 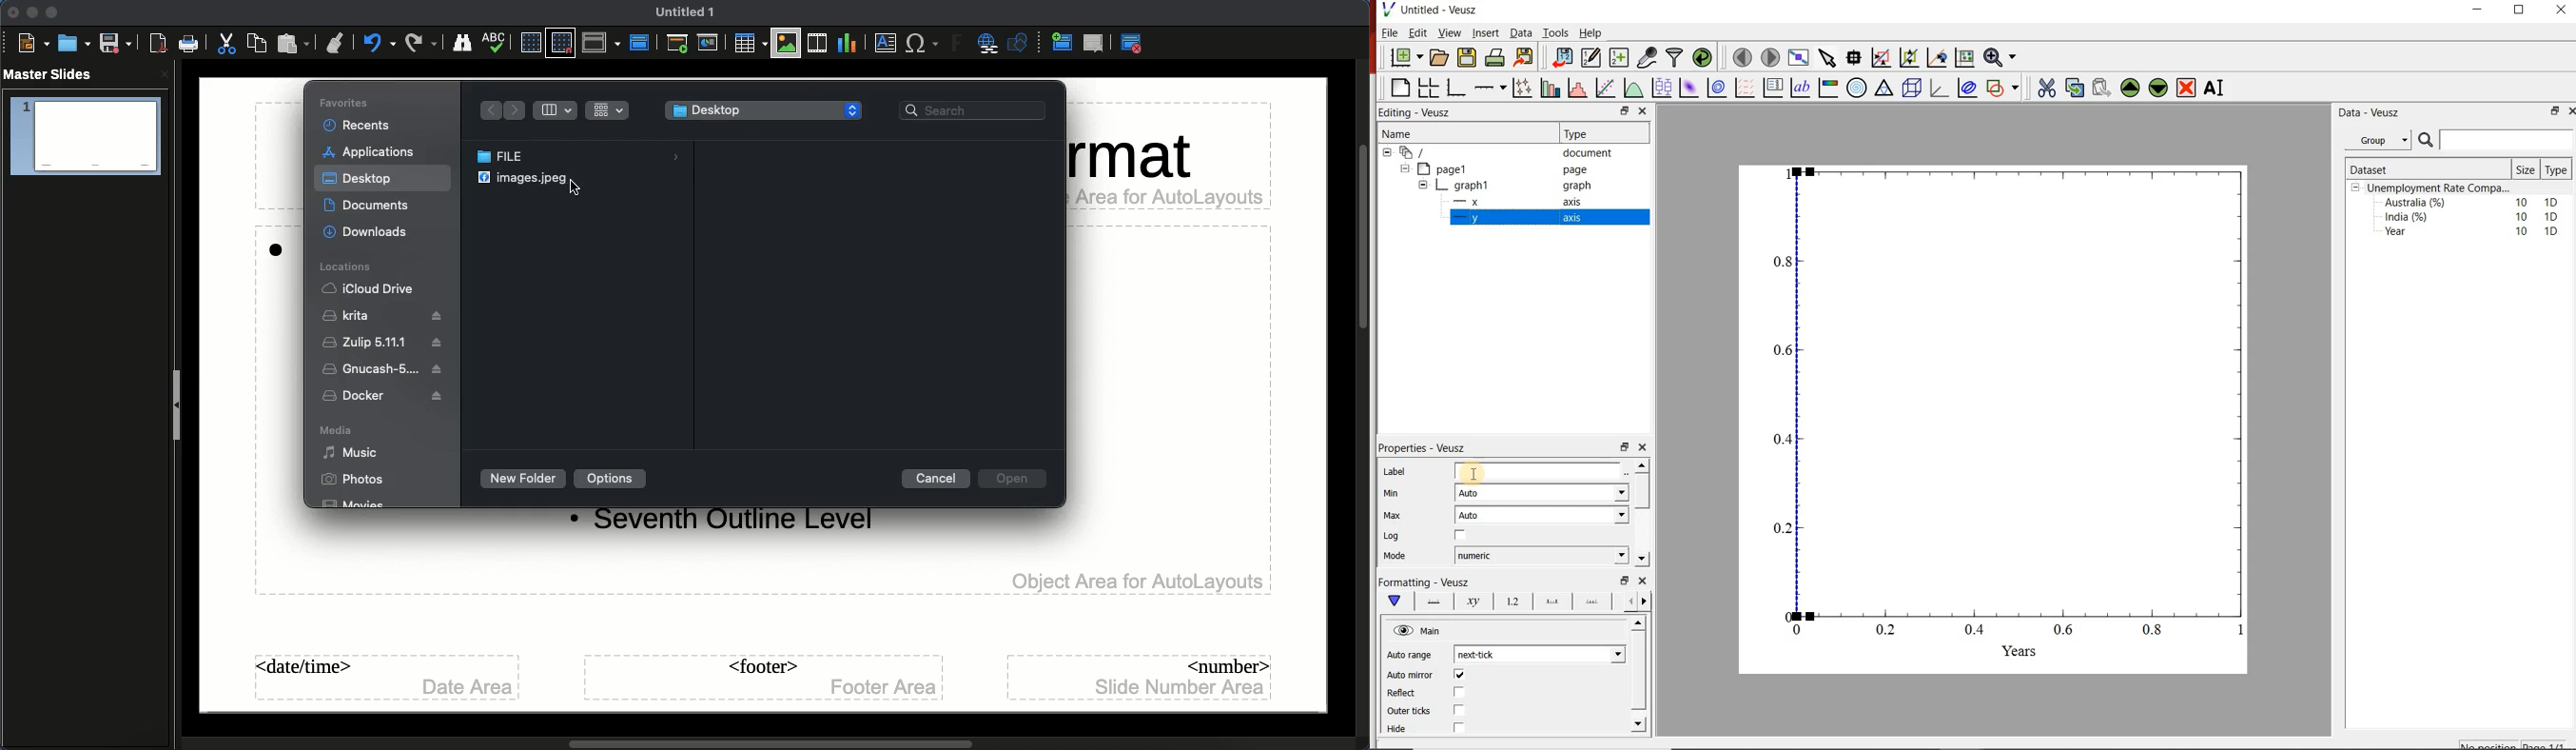 I want to click on Outer ticks, so click(x=1409, y=711).